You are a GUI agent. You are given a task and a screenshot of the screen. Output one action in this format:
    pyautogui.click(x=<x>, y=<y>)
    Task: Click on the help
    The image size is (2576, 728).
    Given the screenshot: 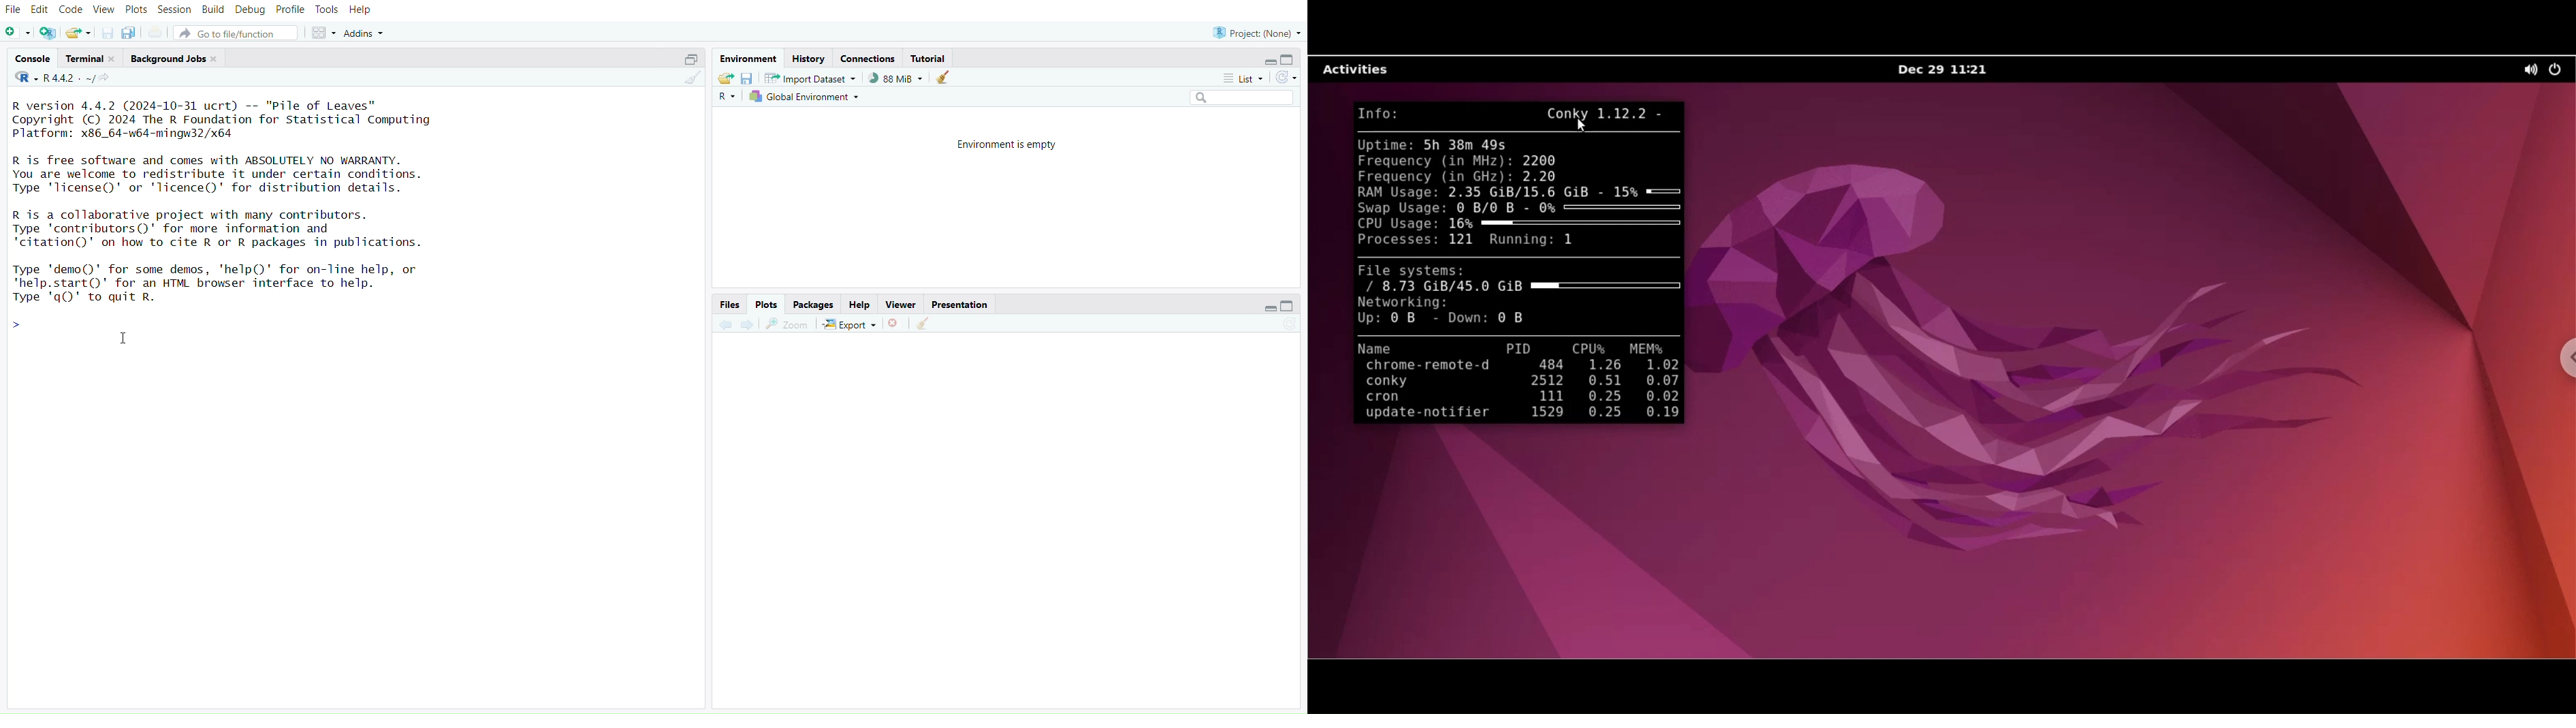 What is the action you would take?
    pyautogui.click(x=860, y=305)
    